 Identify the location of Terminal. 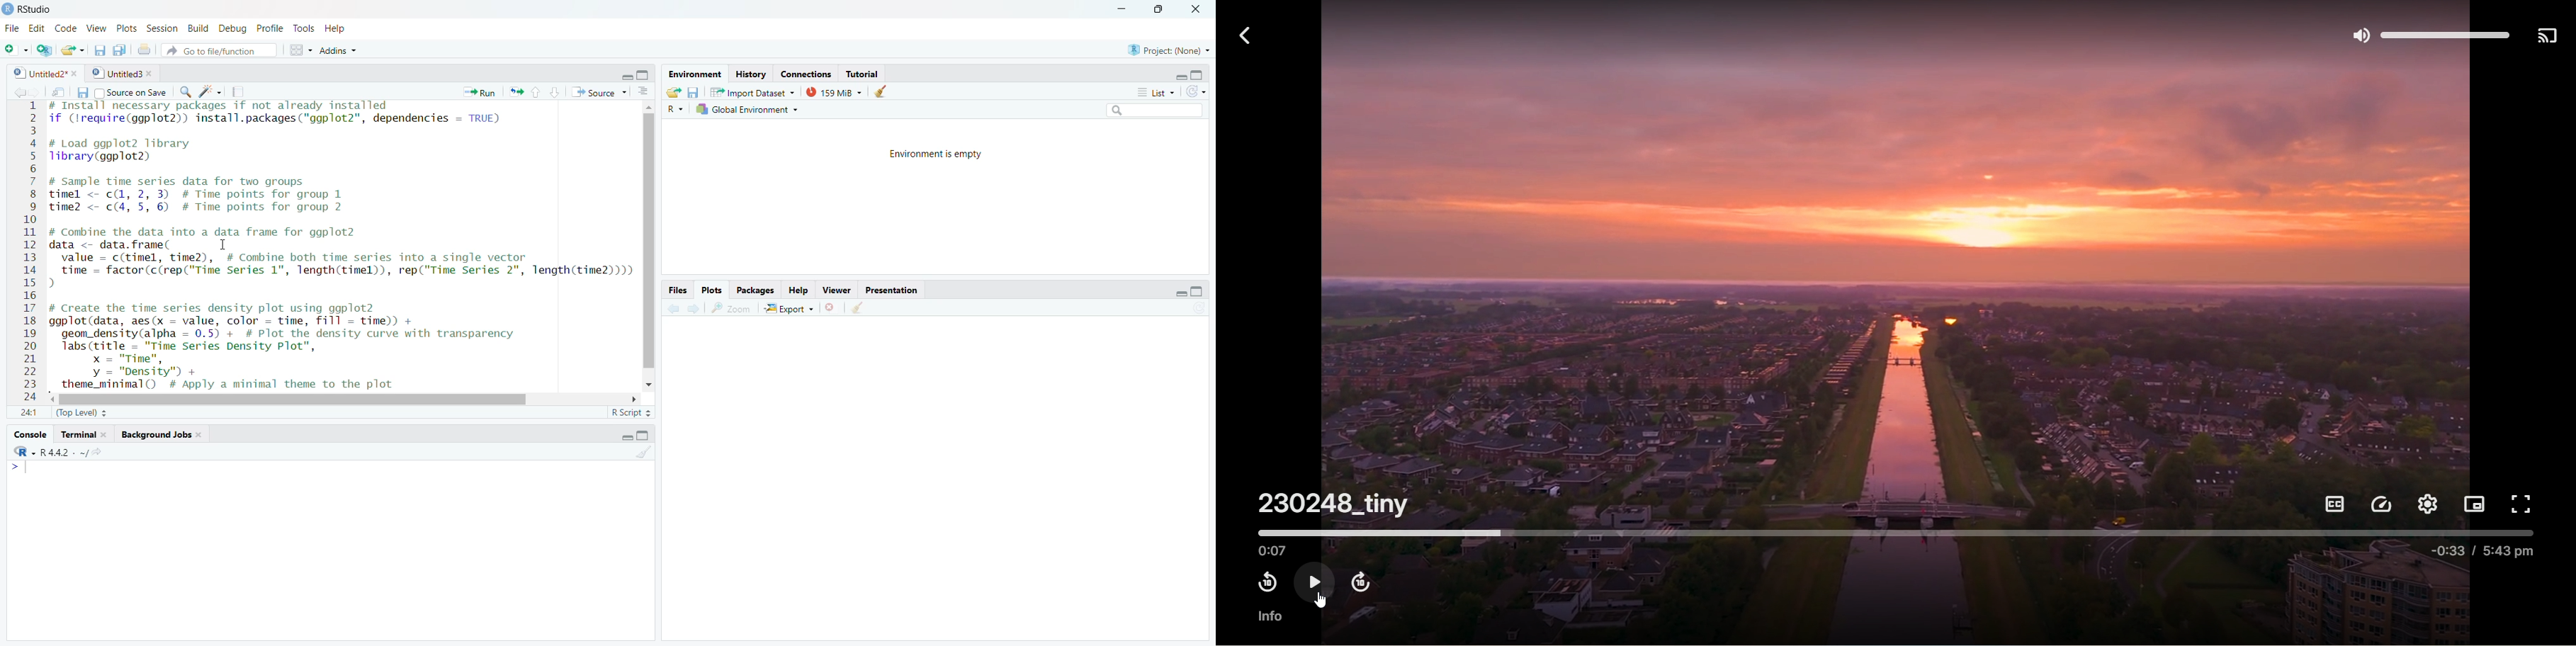
(84, 435).